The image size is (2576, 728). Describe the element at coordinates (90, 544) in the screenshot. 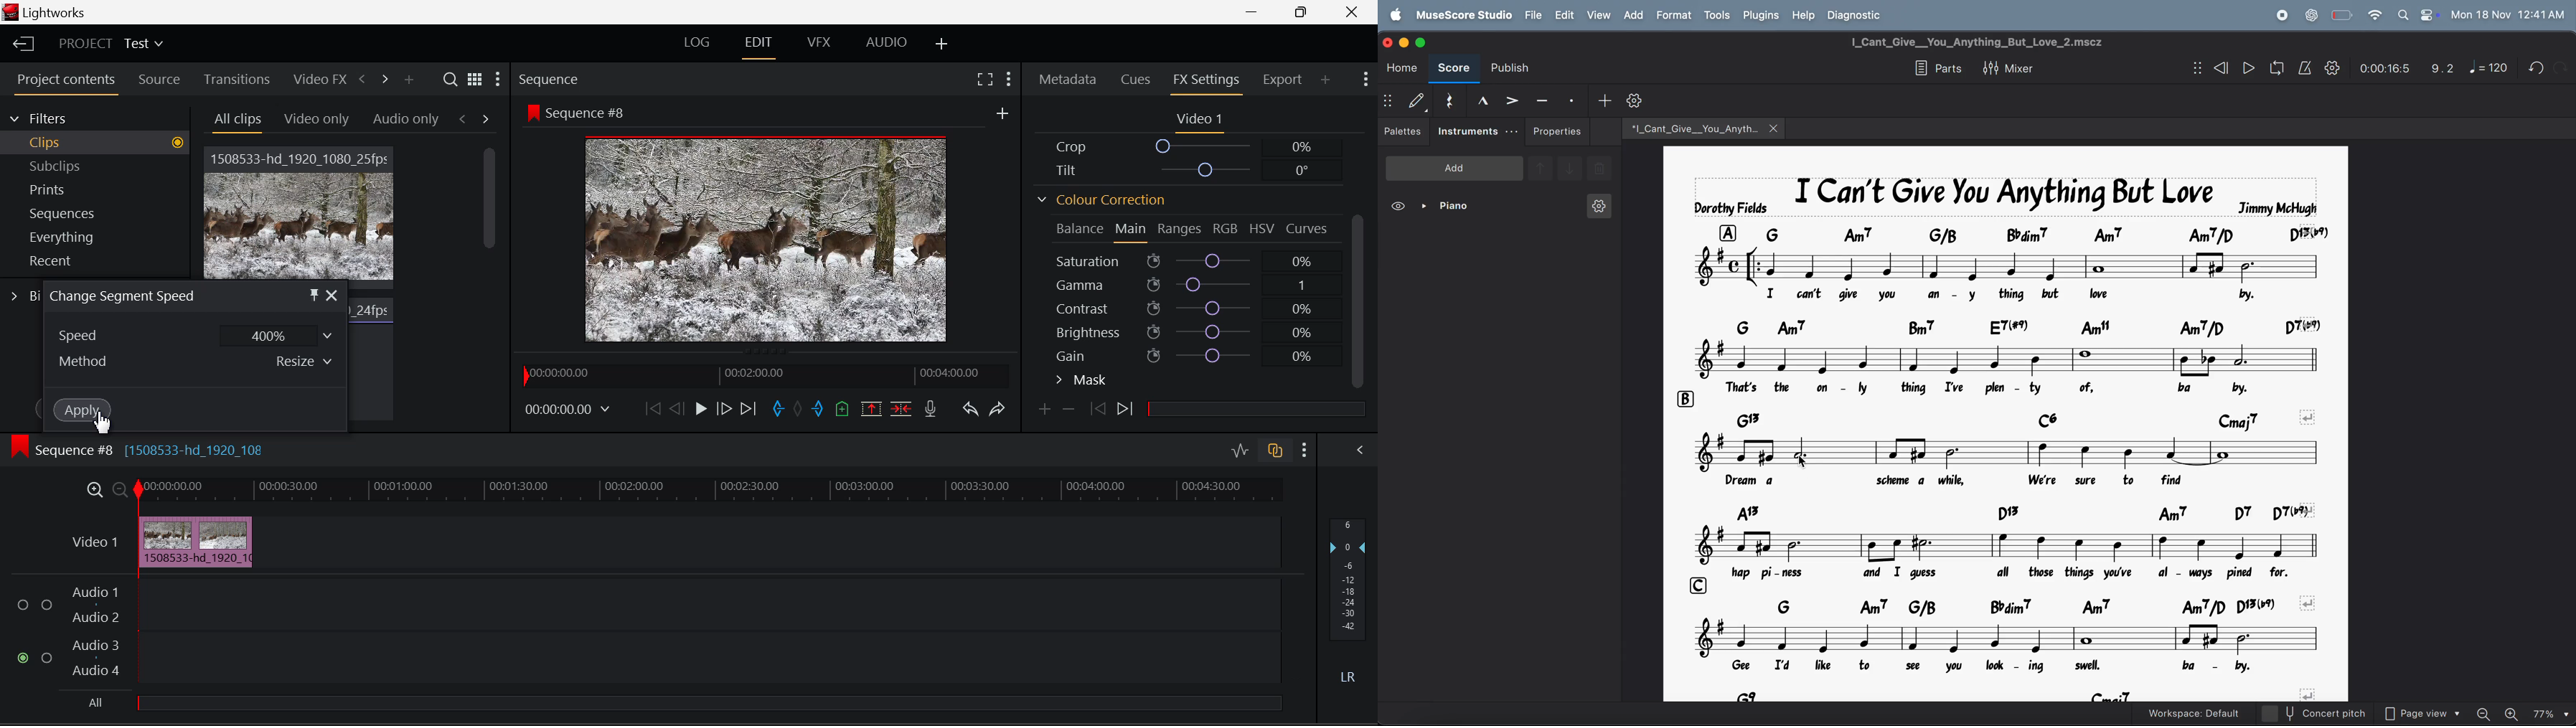

I see `Video Timeline` at that location.